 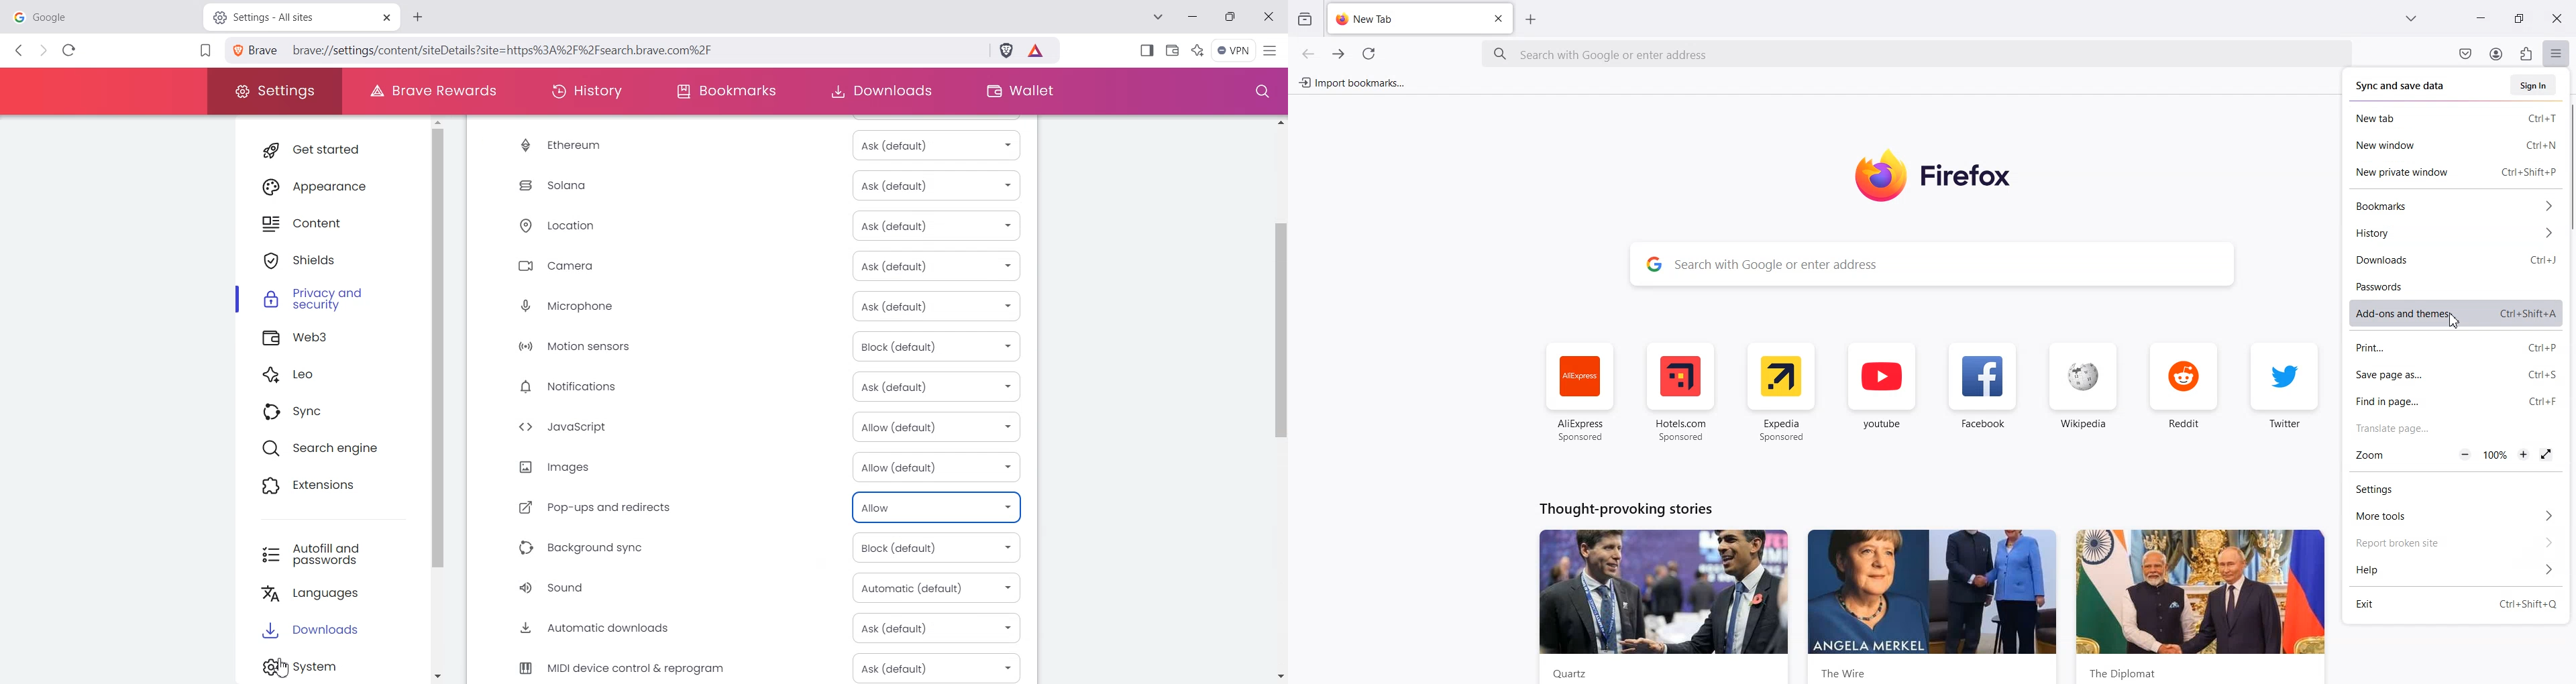 What do you see at coordinates (1338, 53) in the screenshot?
I see `Go forward to one page` at bounding box center [1338, 53].